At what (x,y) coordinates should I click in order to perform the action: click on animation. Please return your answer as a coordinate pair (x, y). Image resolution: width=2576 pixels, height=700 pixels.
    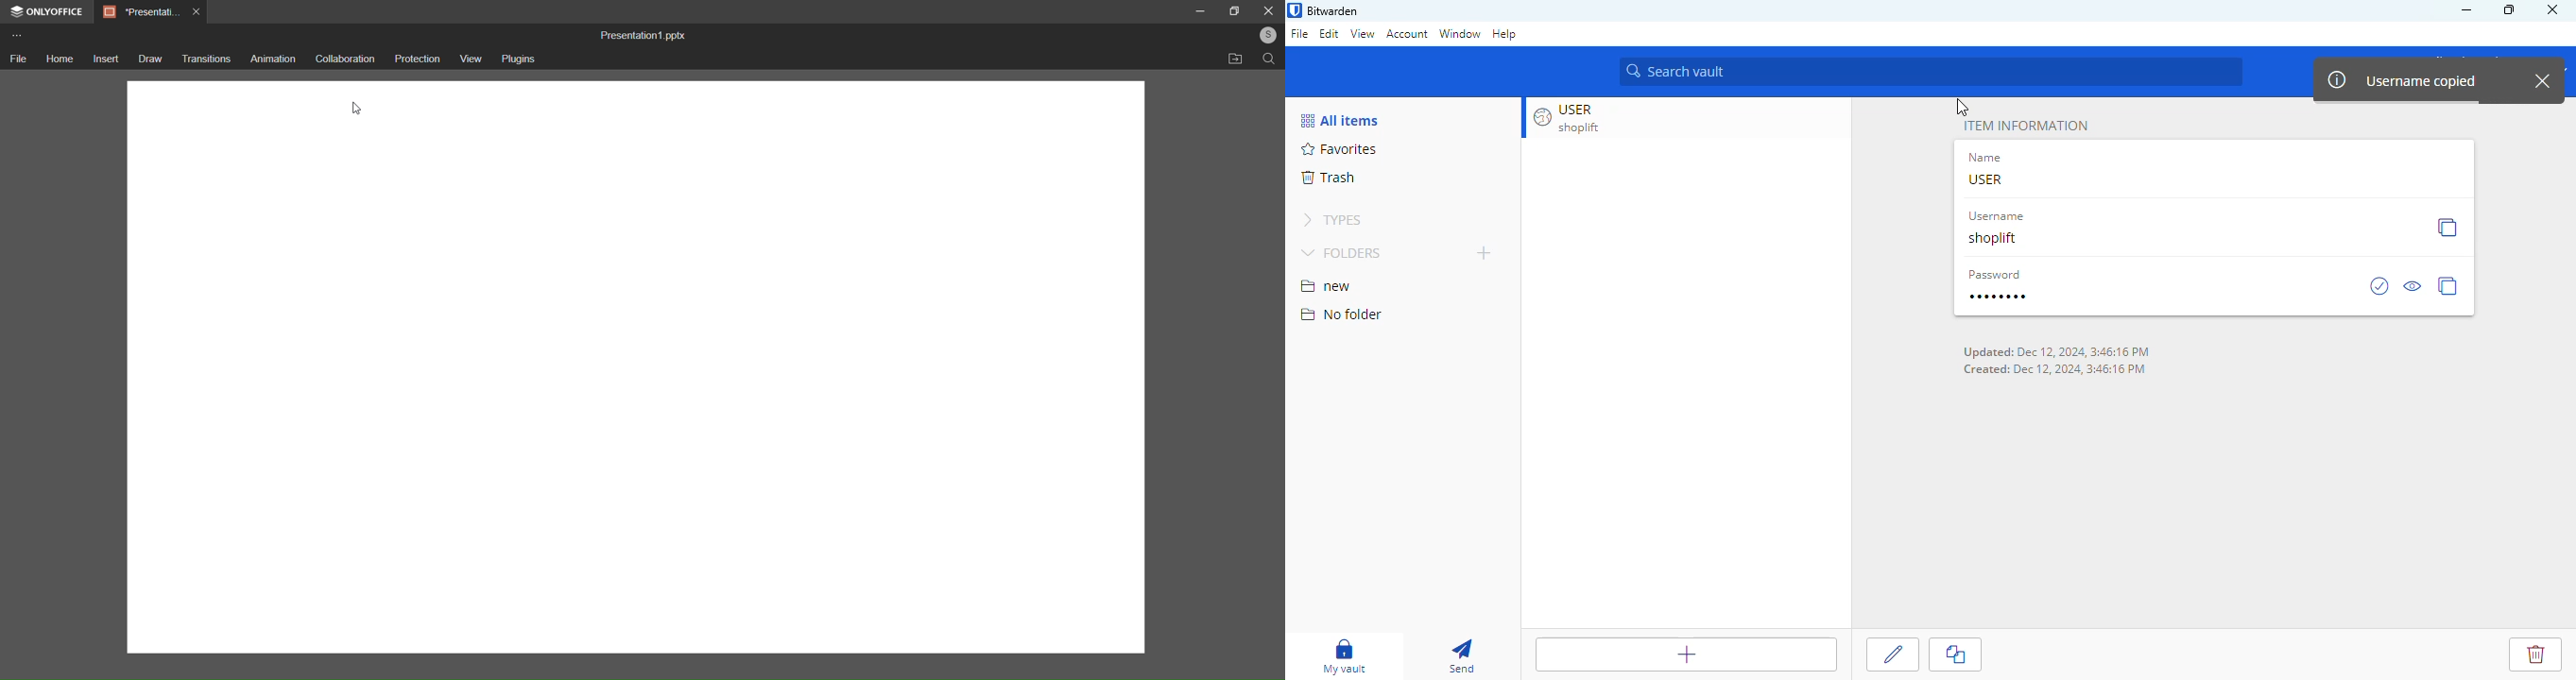
    Looking at the image, I should click on (270, 57).